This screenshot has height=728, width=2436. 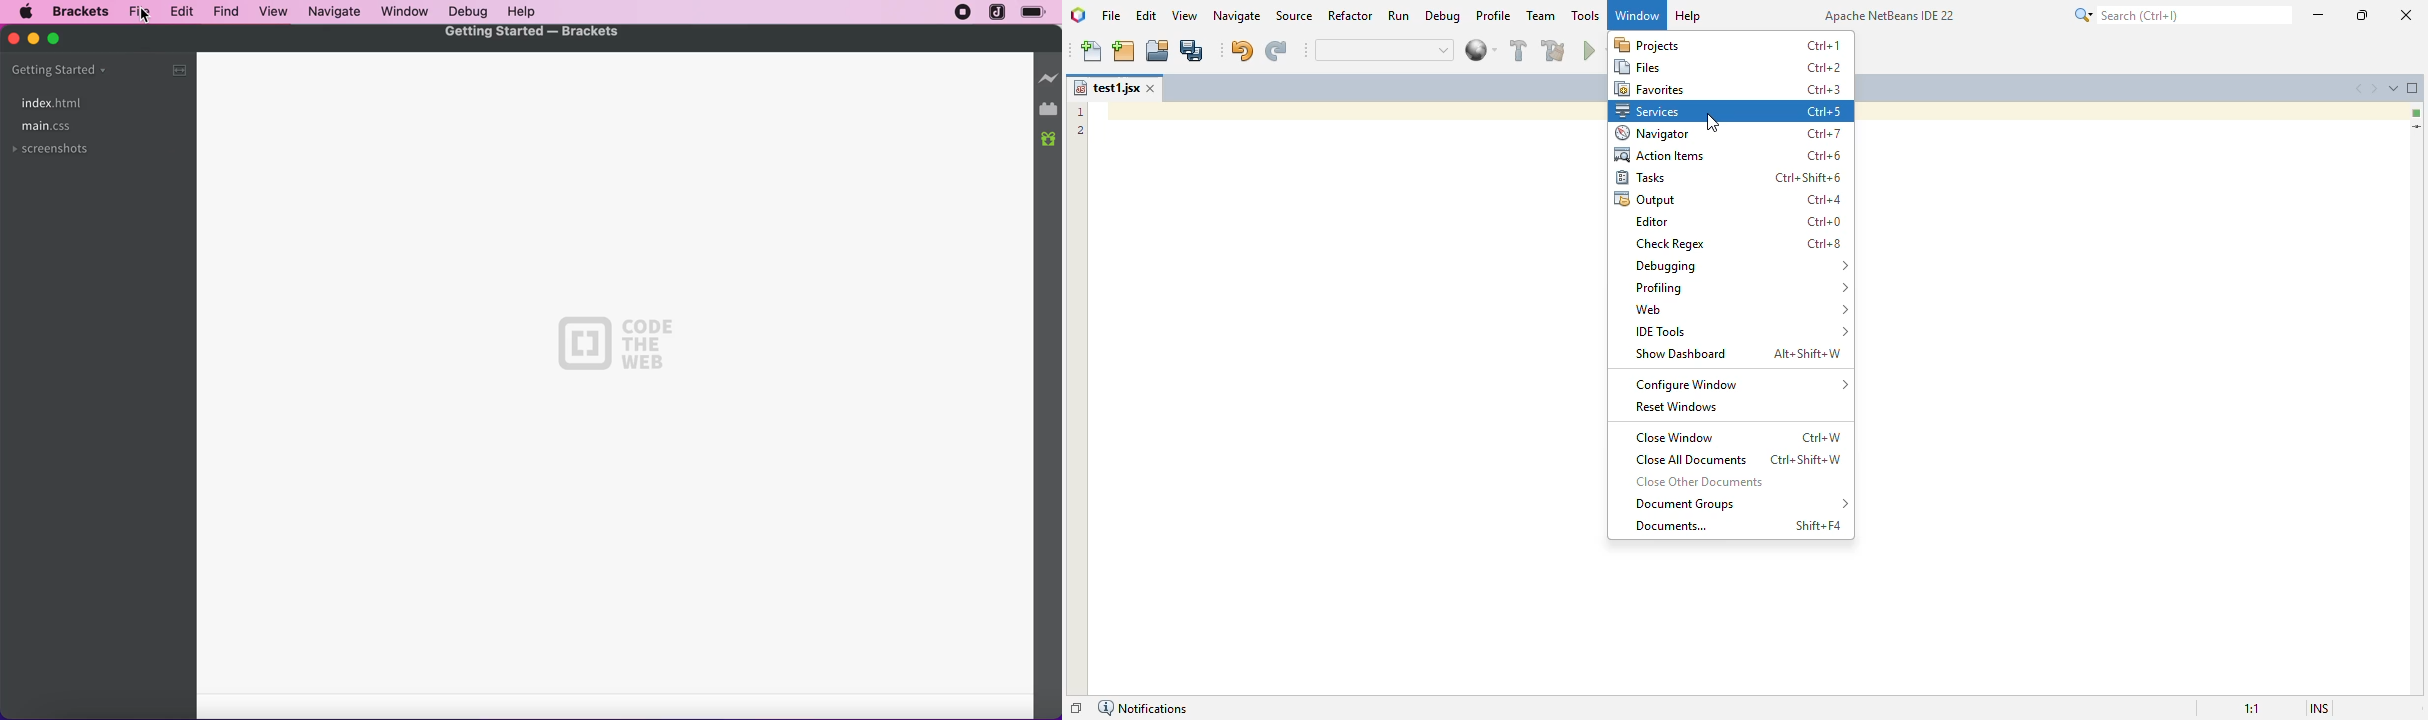 I want to click on tools, so click(x=1585, y=15).